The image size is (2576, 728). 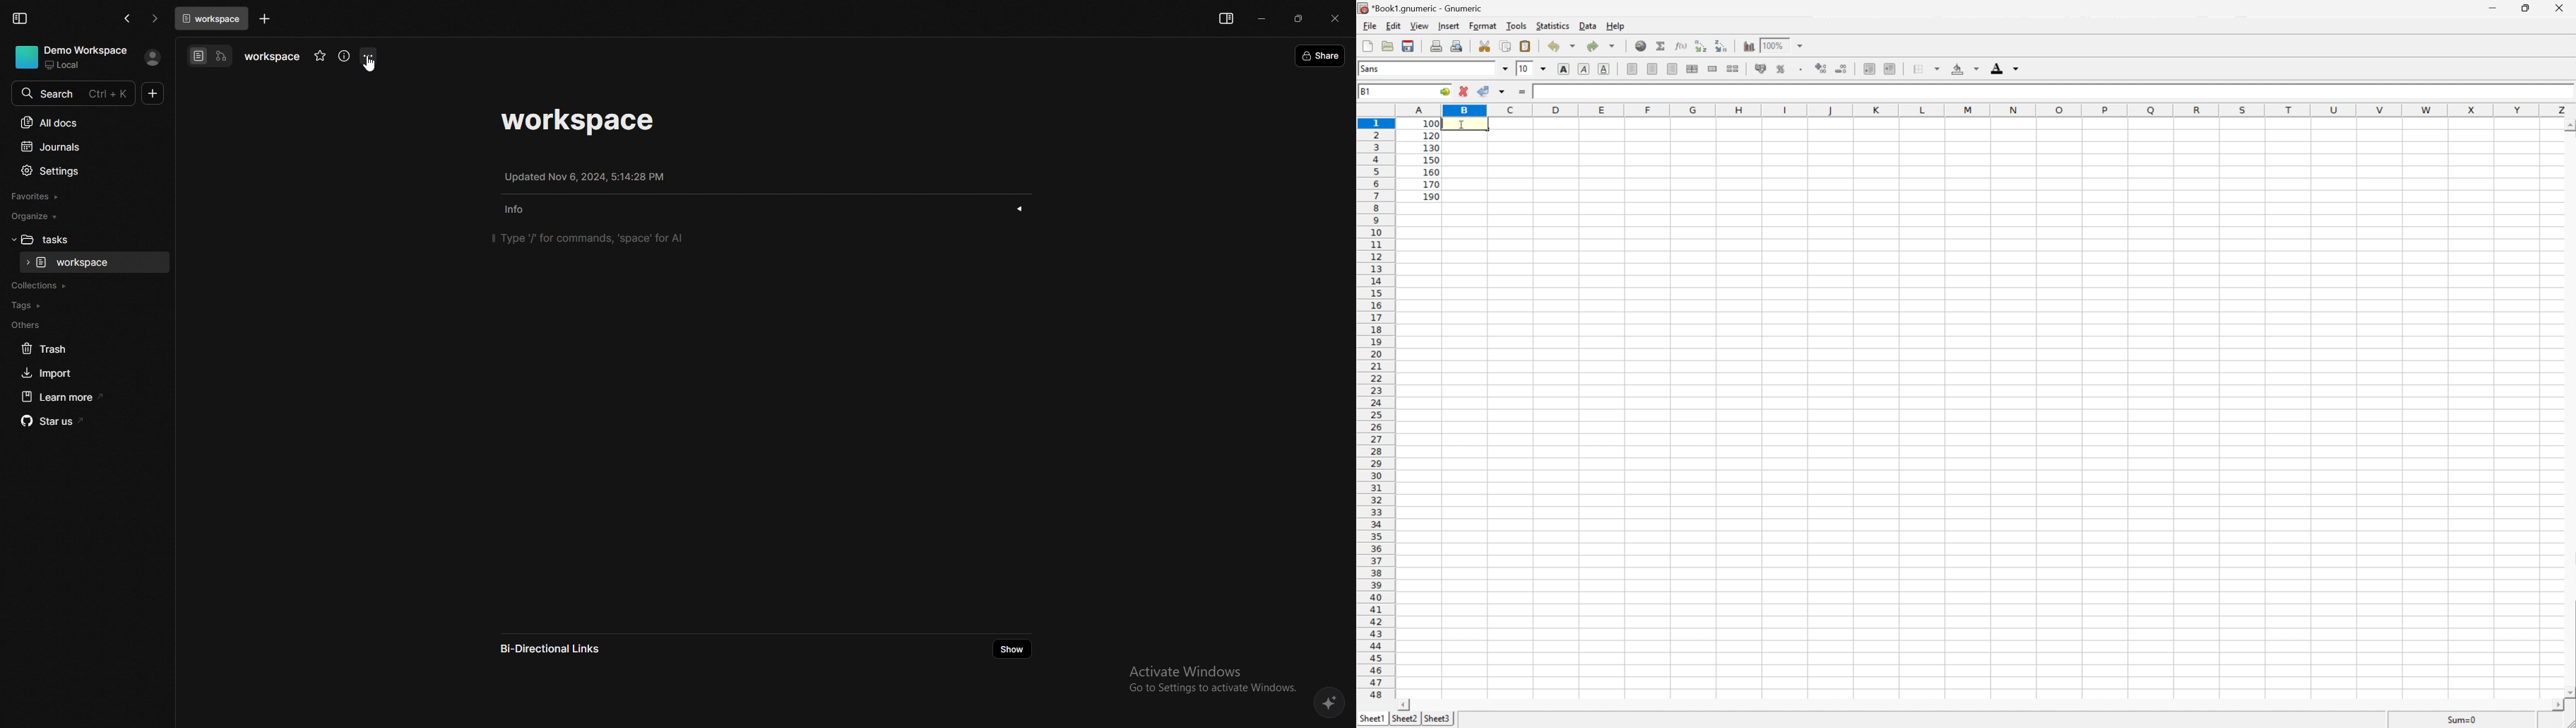 I want to click on others, so click(x=80, y=325).